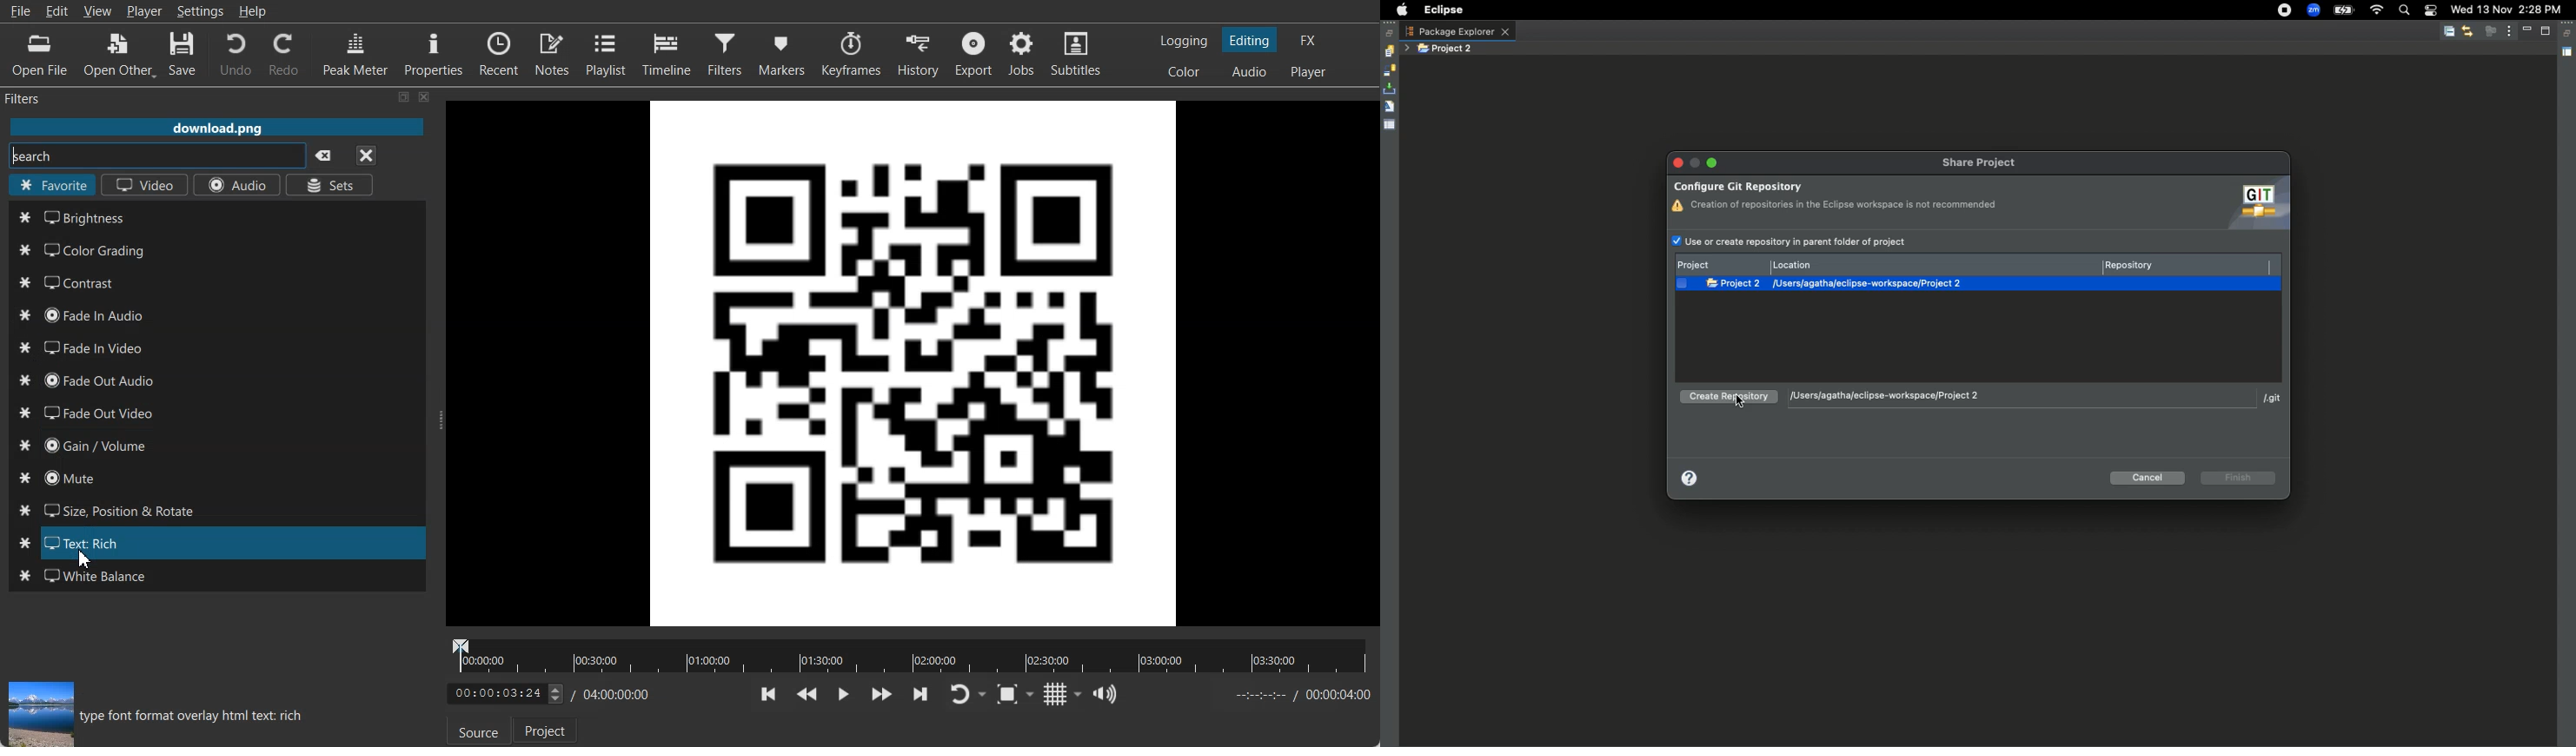 The width and height of the screenshot is (2576, 756). Describe the element at coordinates (97, 10) in the screenshot. I see `View` at that location.